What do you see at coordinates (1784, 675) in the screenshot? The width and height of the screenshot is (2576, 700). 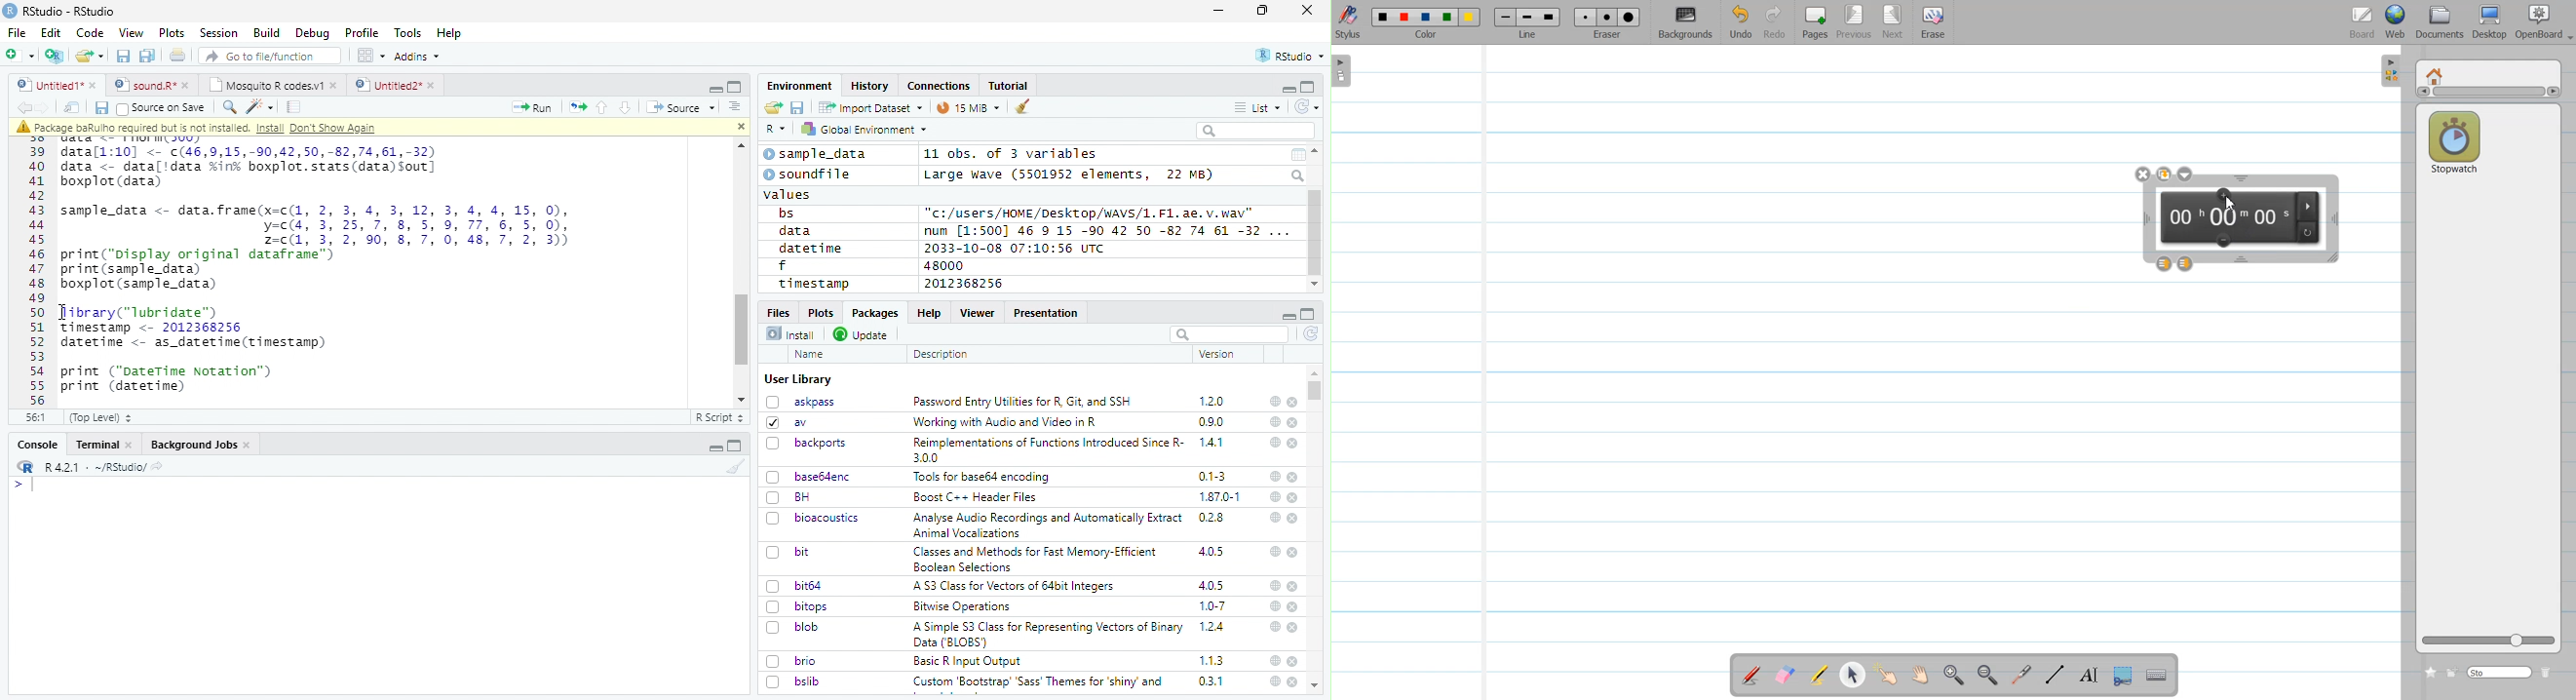 I see `Erase annotation` at bounding box center [1784, 675].